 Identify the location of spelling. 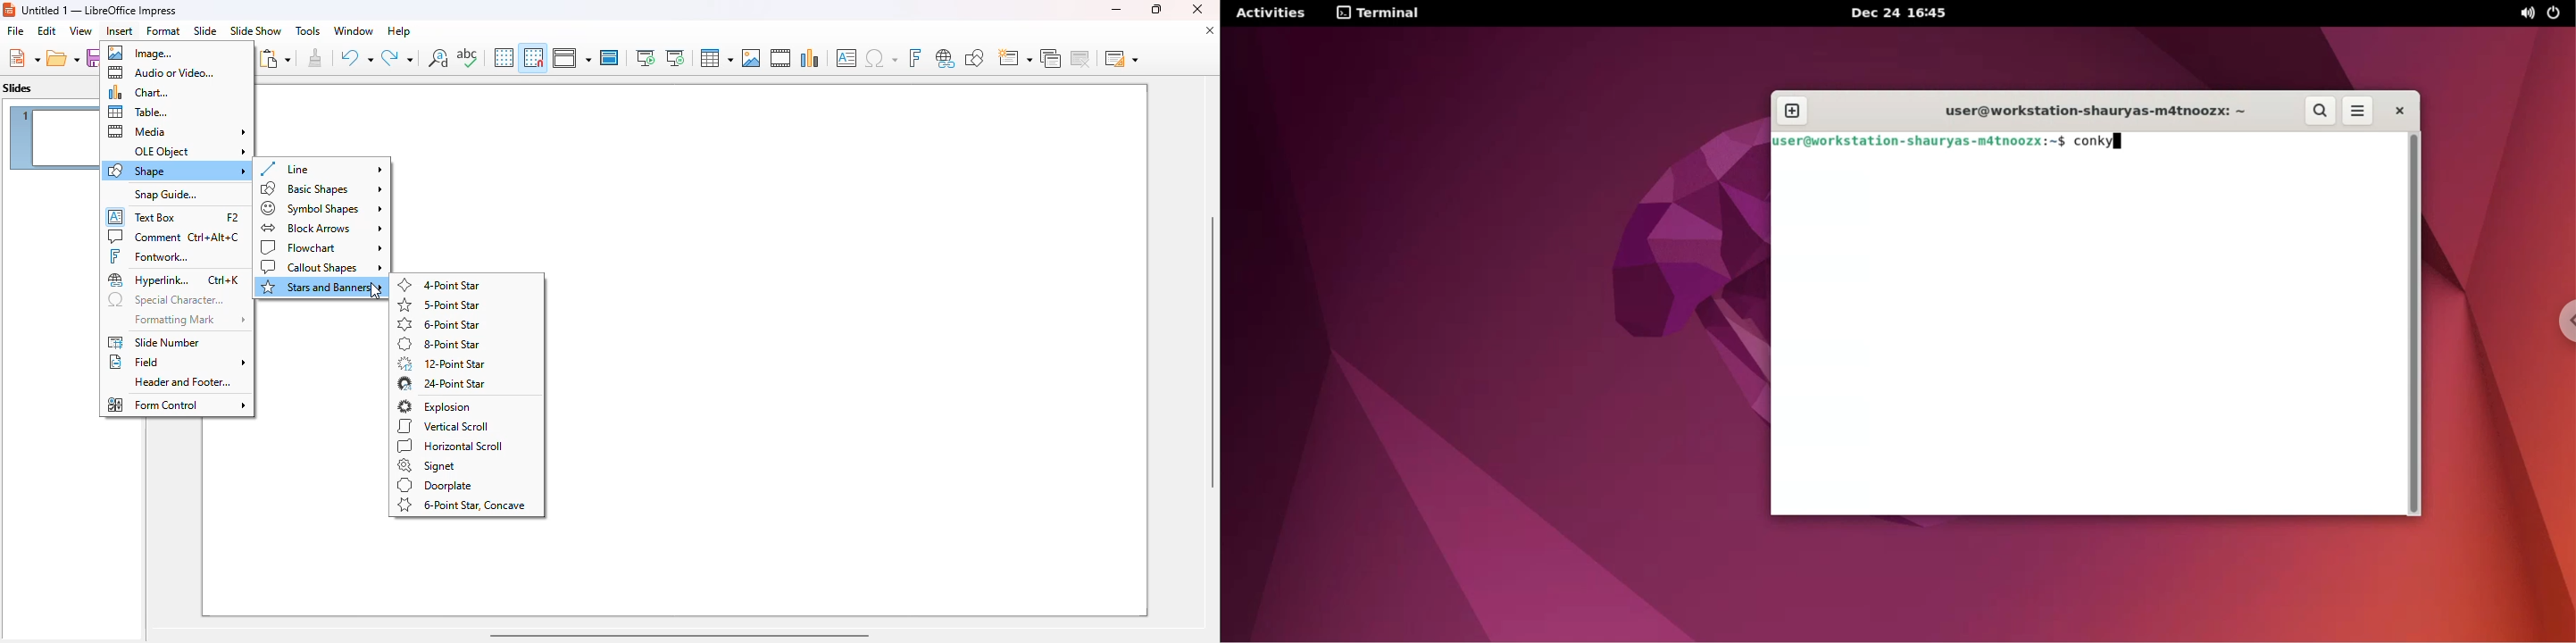
(467, 57).